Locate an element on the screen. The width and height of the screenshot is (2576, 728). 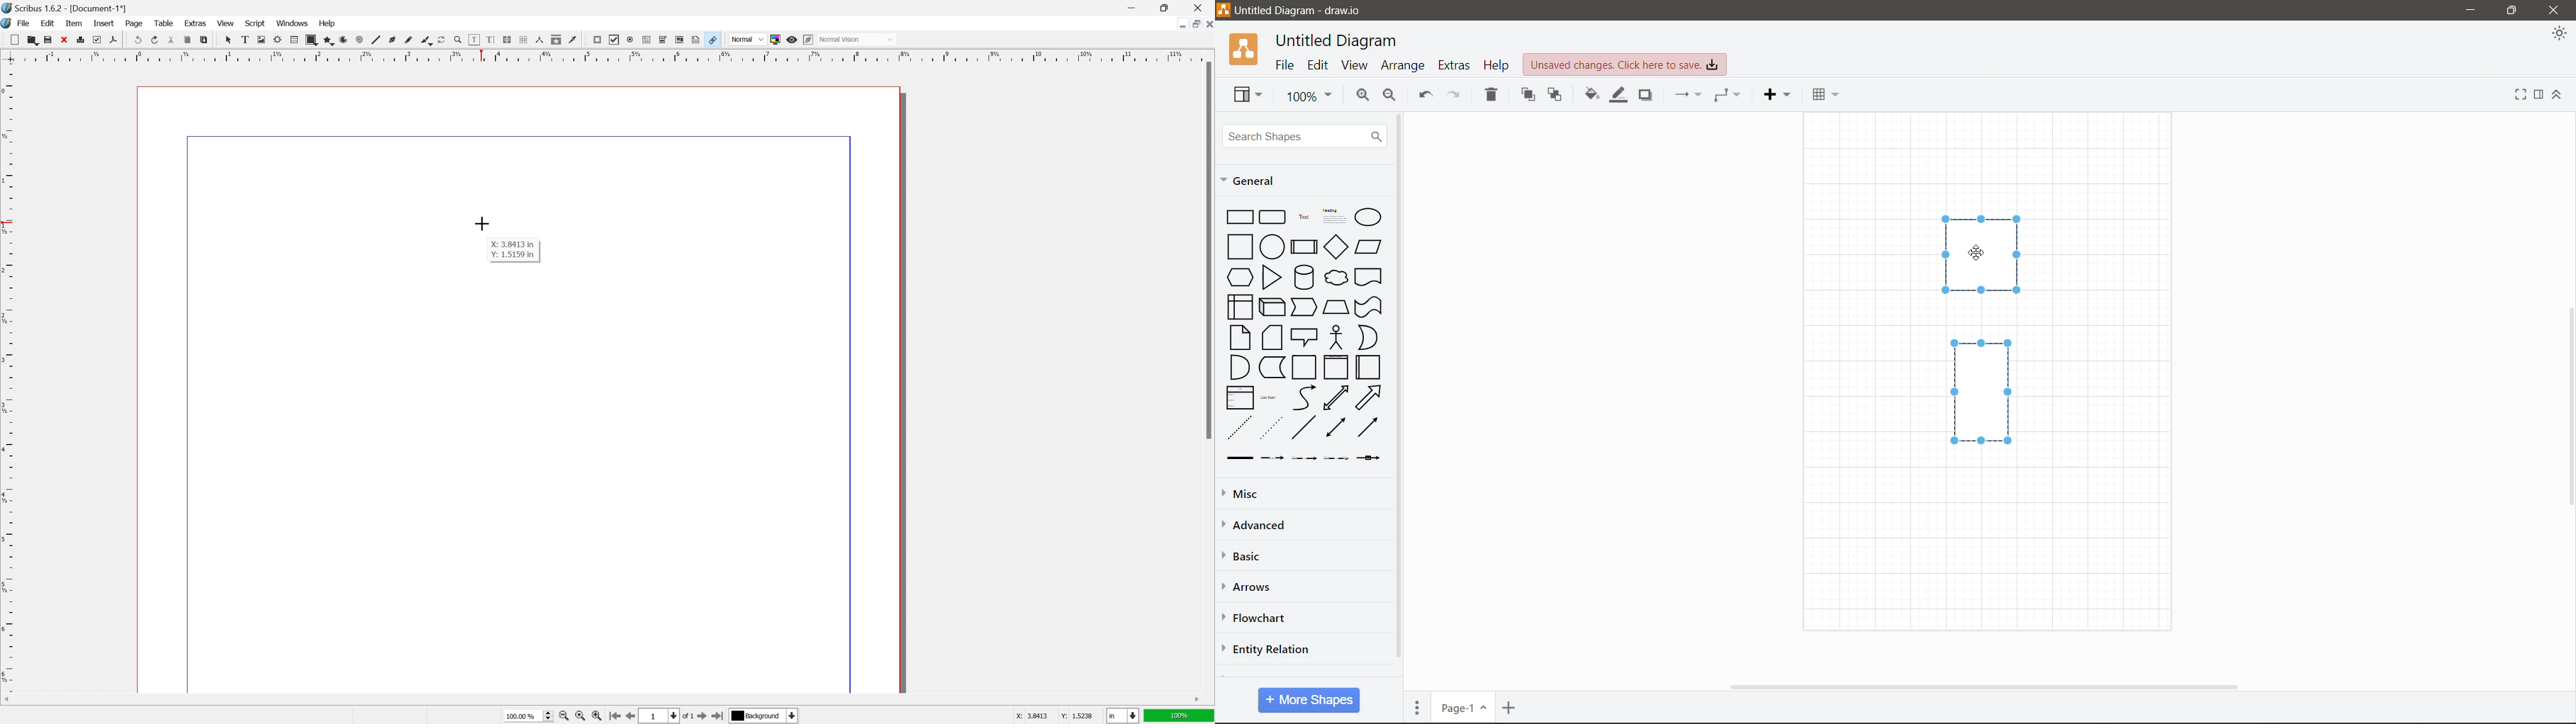
To Back is located at coordinates (1554, 96).